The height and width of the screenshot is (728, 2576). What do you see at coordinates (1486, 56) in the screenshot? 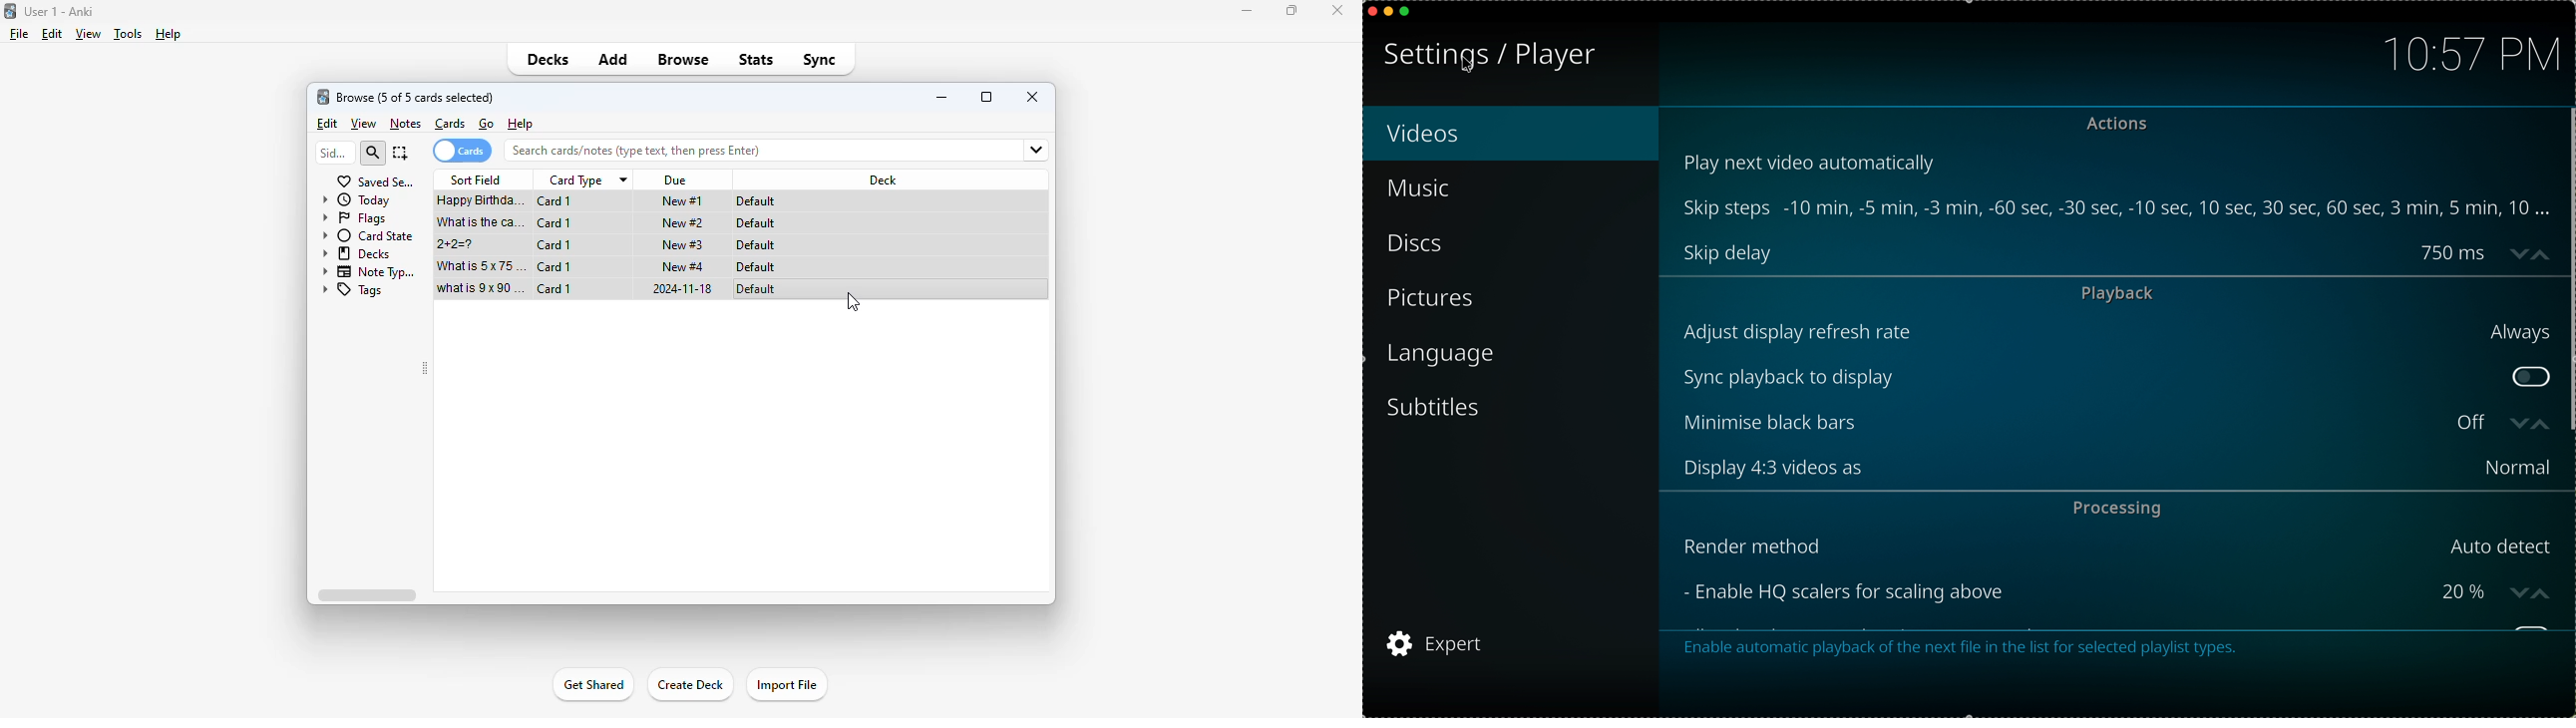
I see `Settings/player` at bounding box center [1486, 56].